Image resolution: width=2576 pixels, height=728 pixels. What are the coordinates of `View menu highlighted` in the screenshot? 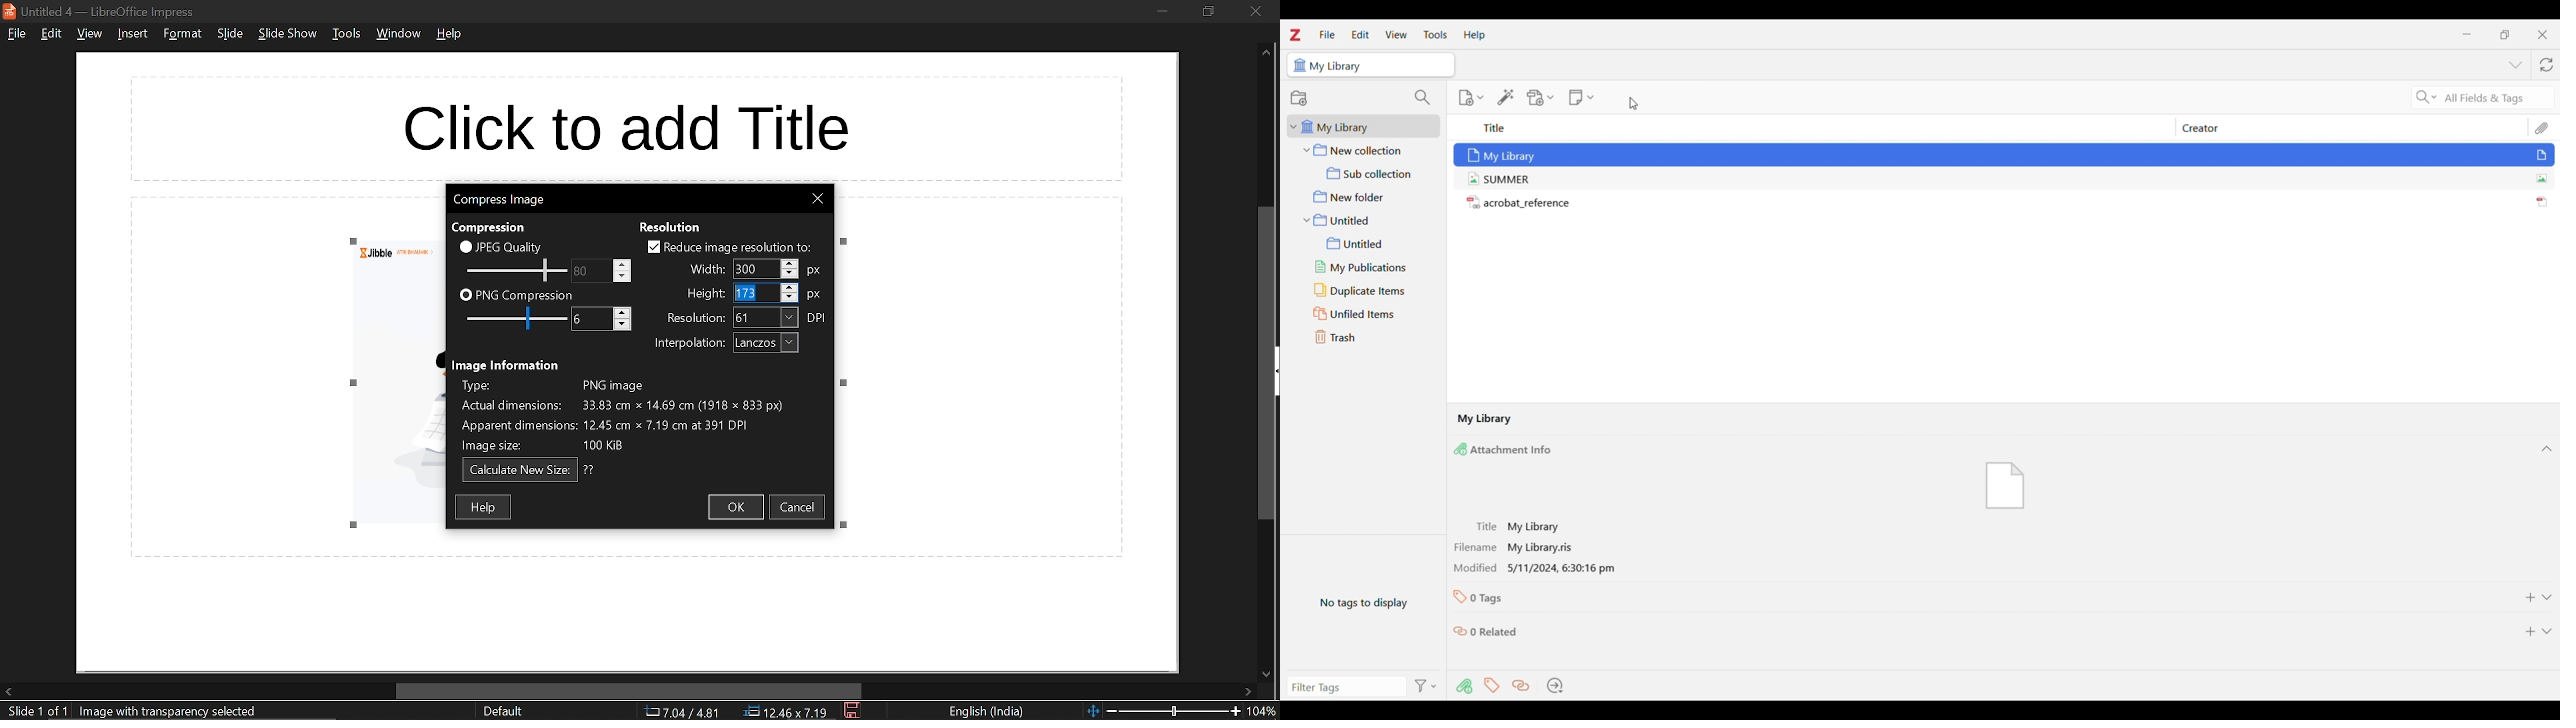 It's located at (1397, 34).